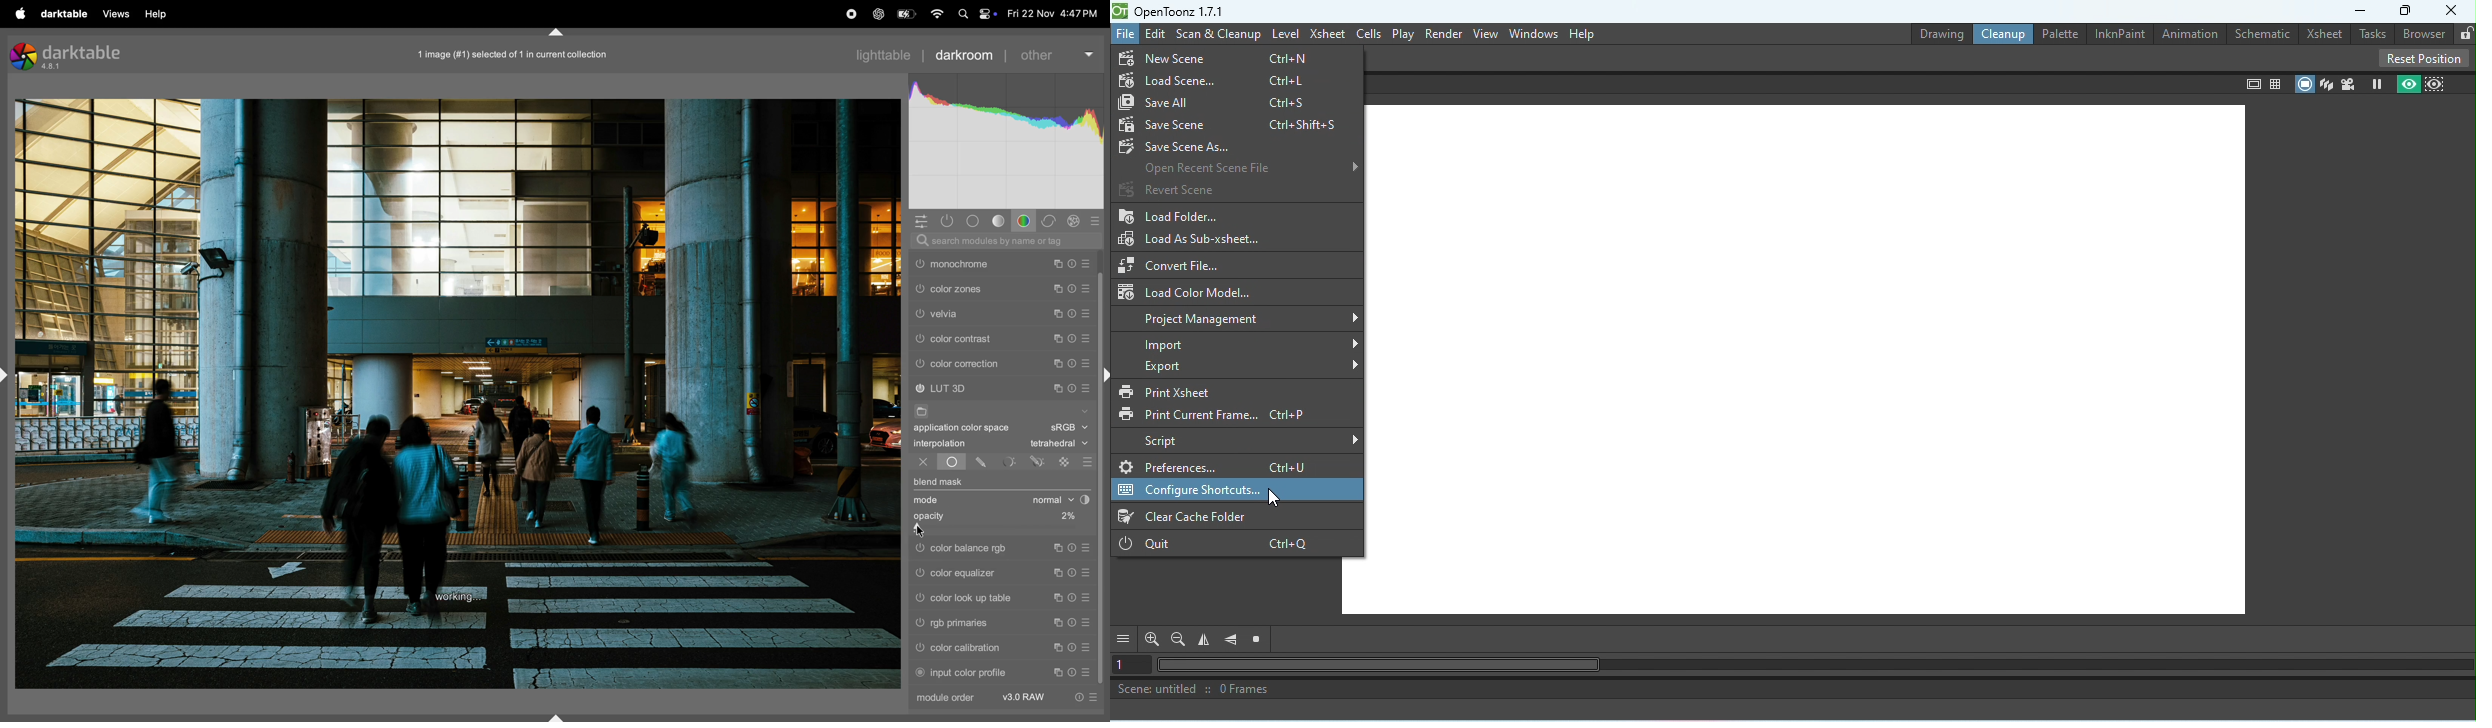 Image resolution: width=2492 pixels, height=728 pixels. I want to click on reset, so click(1072, 261).